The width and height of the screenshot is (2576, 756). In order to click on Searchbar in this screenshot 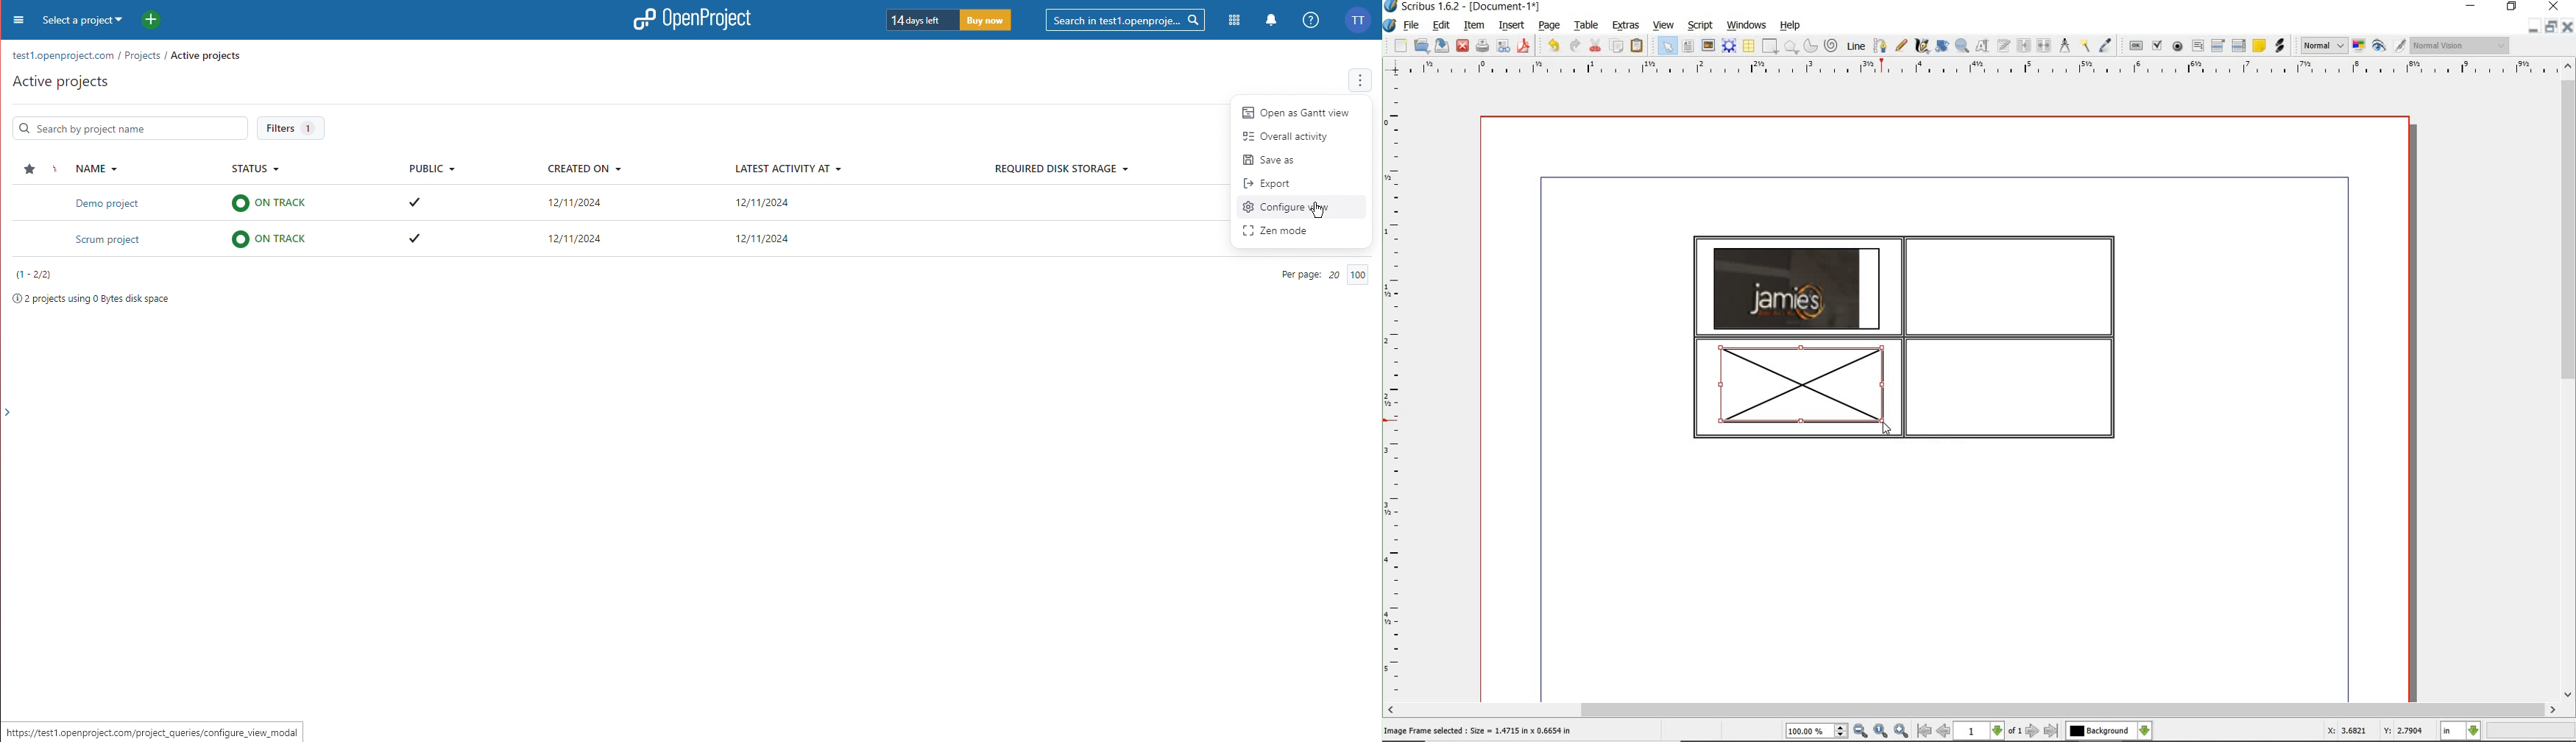, I will do `click(1120, 20)`.